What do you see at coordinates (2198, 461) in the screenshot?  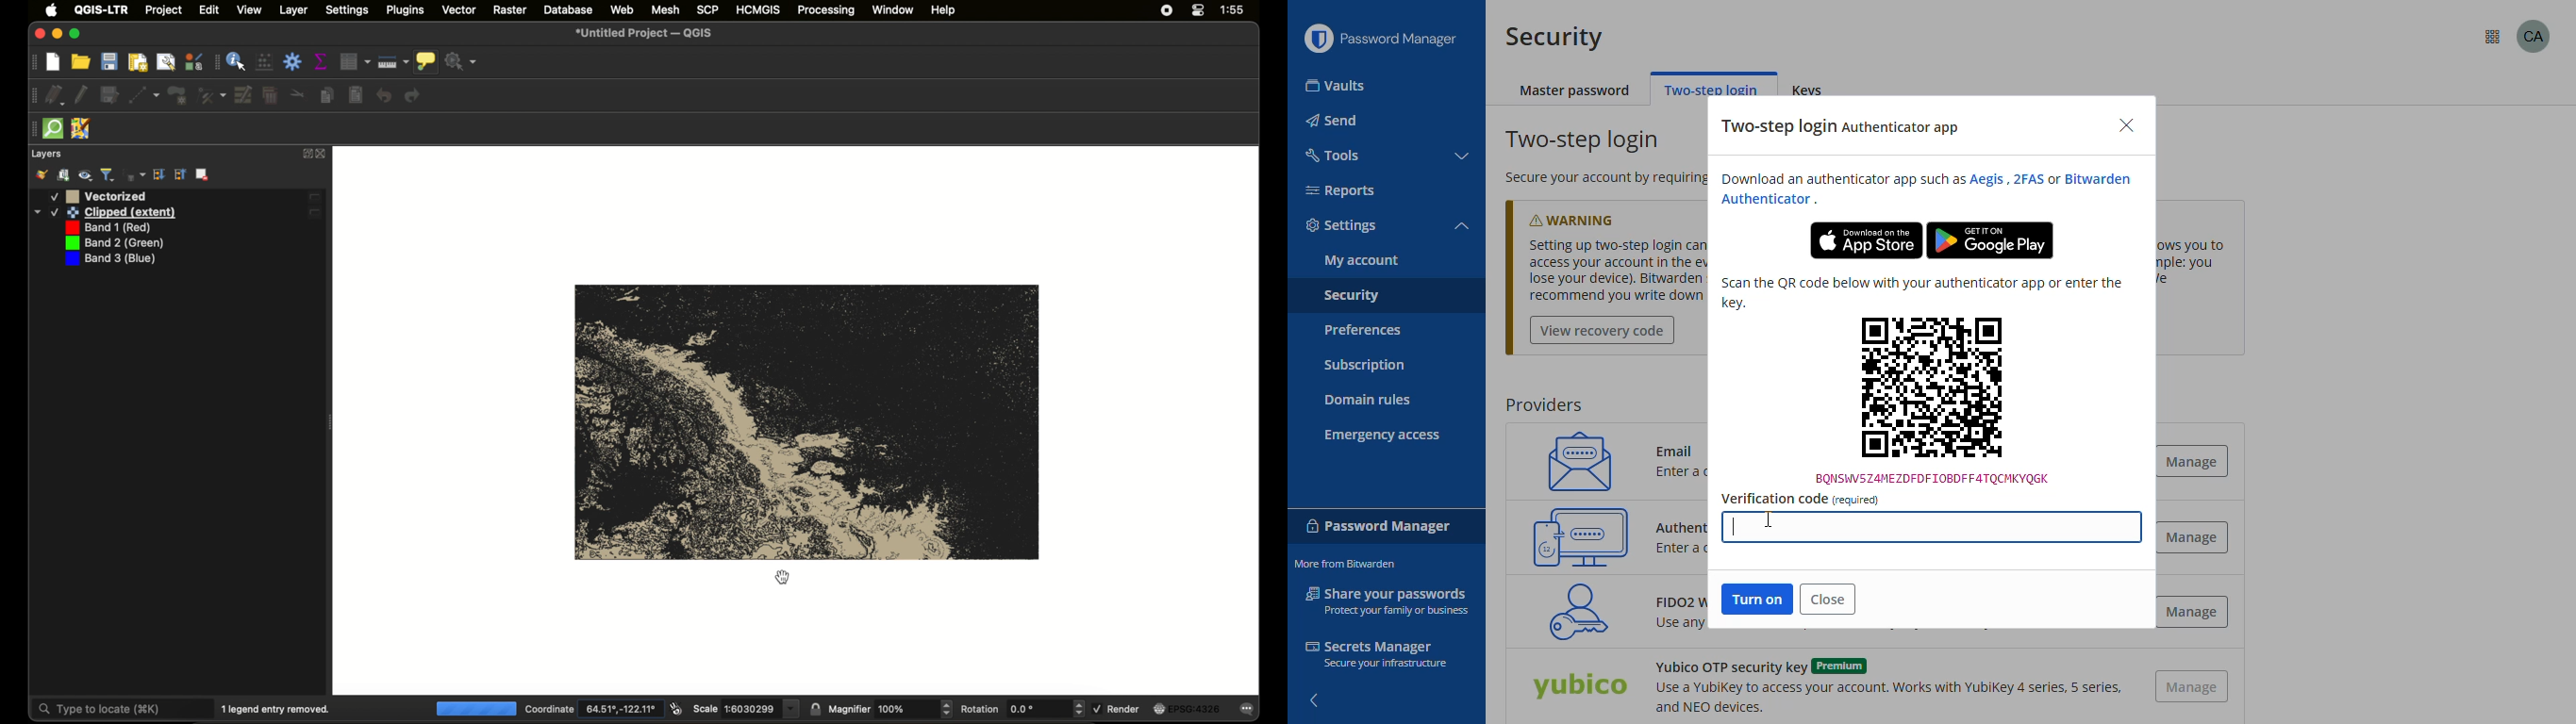 I see `manage` at bounding box center [2198, 461].